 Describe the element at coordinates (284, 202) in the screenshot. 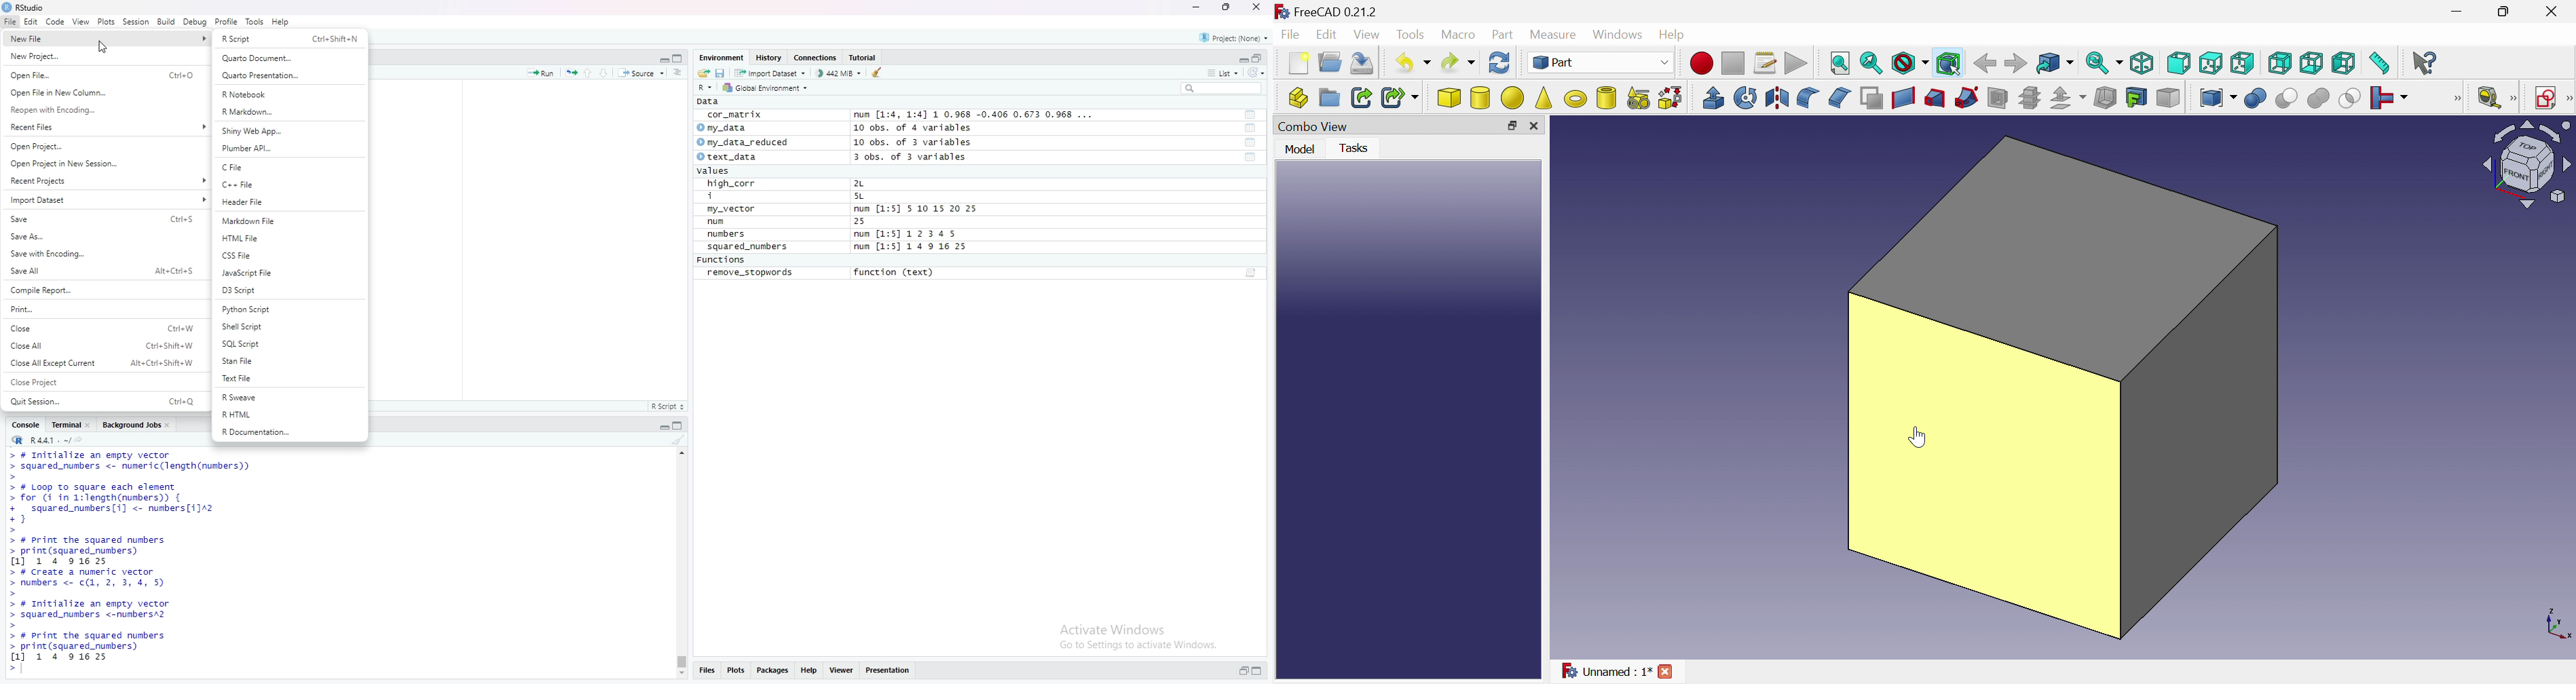

I see `Header File` at that location.